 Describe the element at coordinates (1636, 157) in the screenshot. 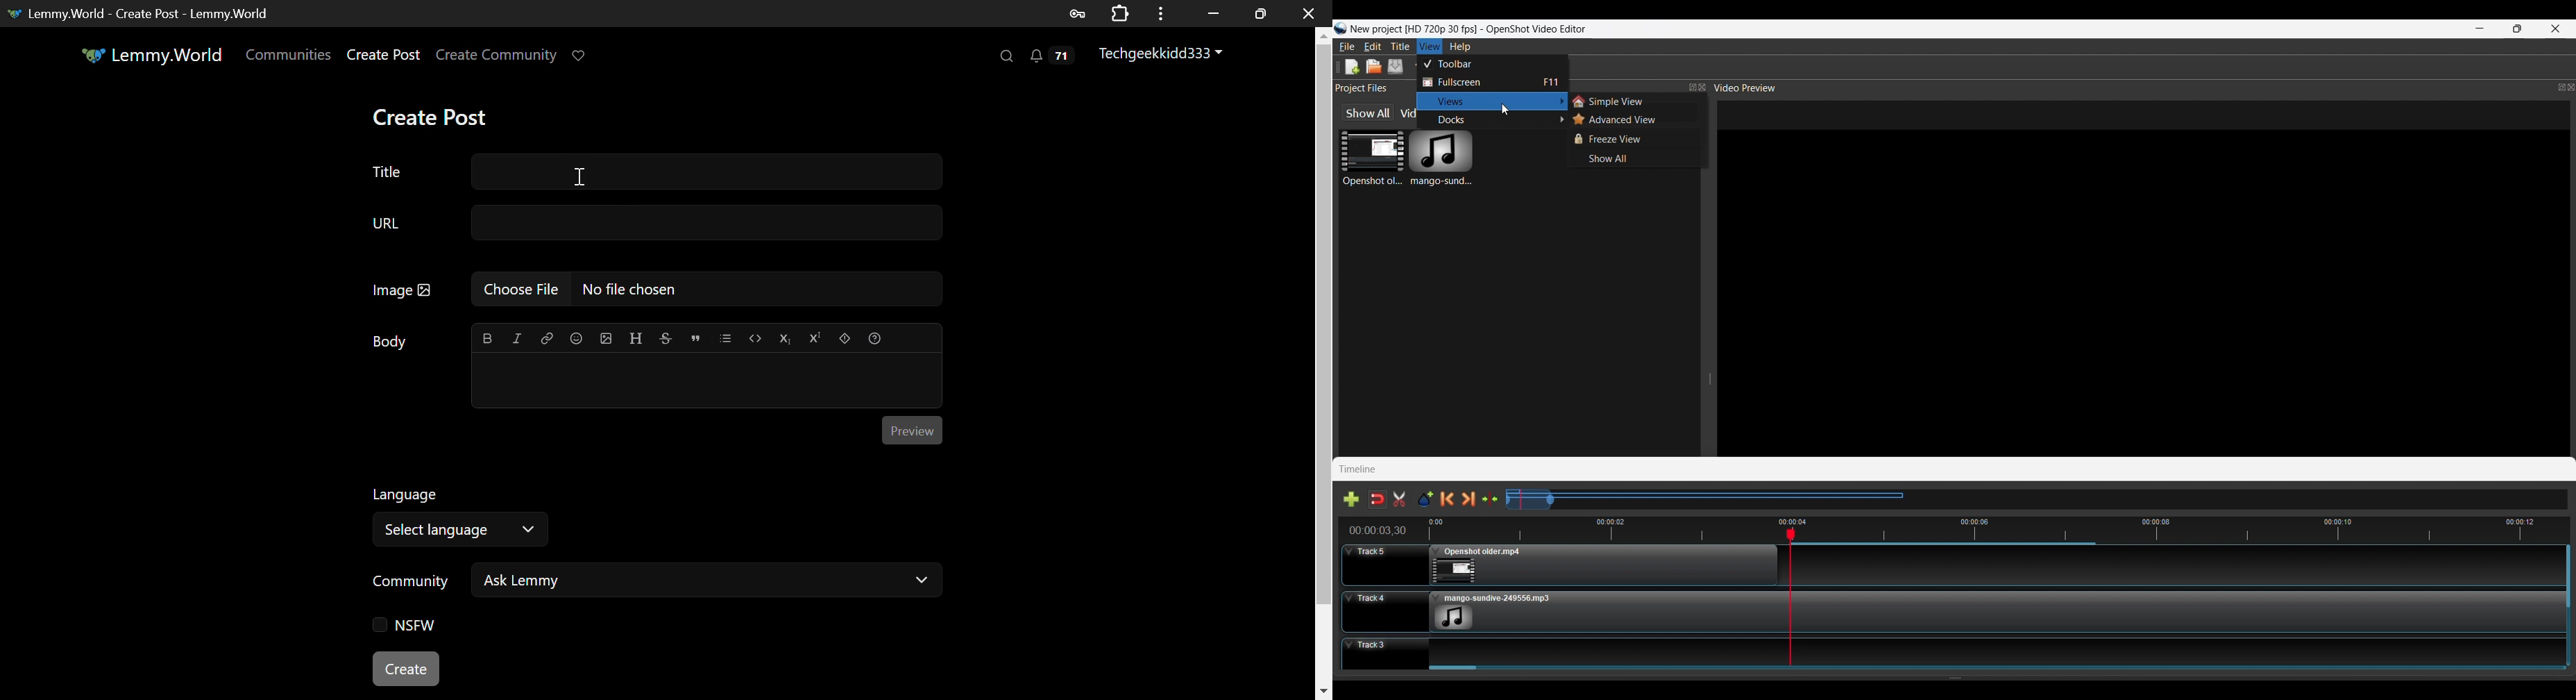

I see `Show All` at that location.